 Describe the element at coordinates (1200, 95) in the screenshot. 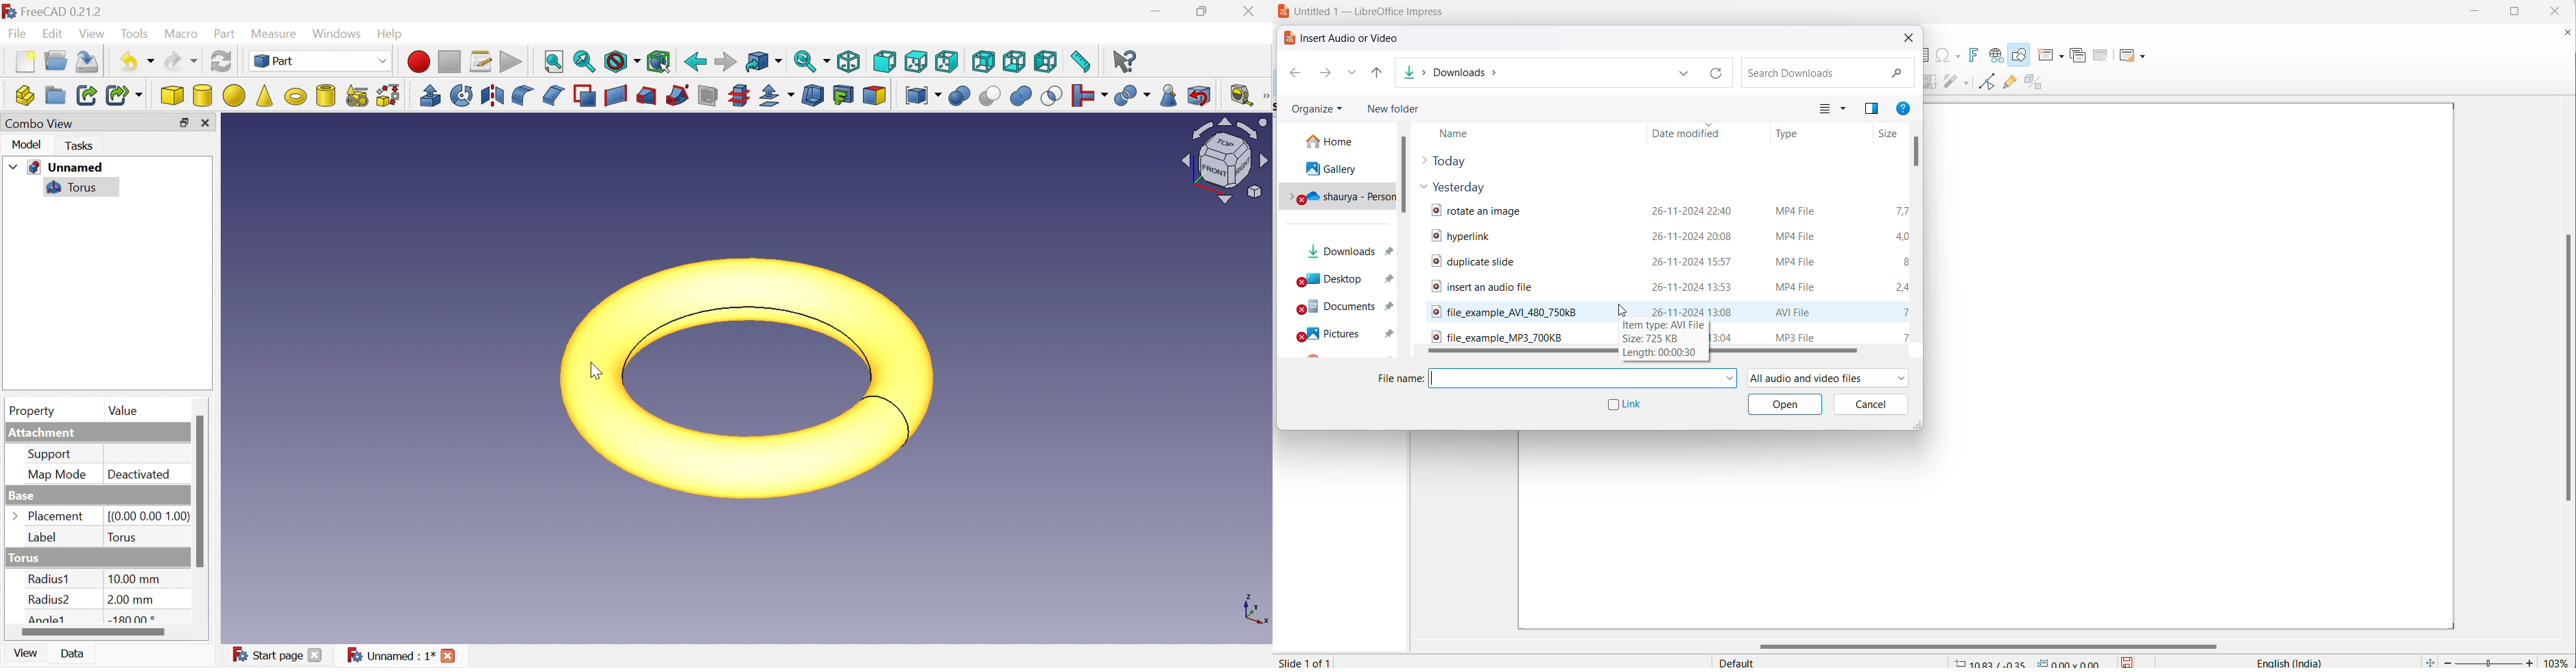

I see `Defeaturing` at that location.